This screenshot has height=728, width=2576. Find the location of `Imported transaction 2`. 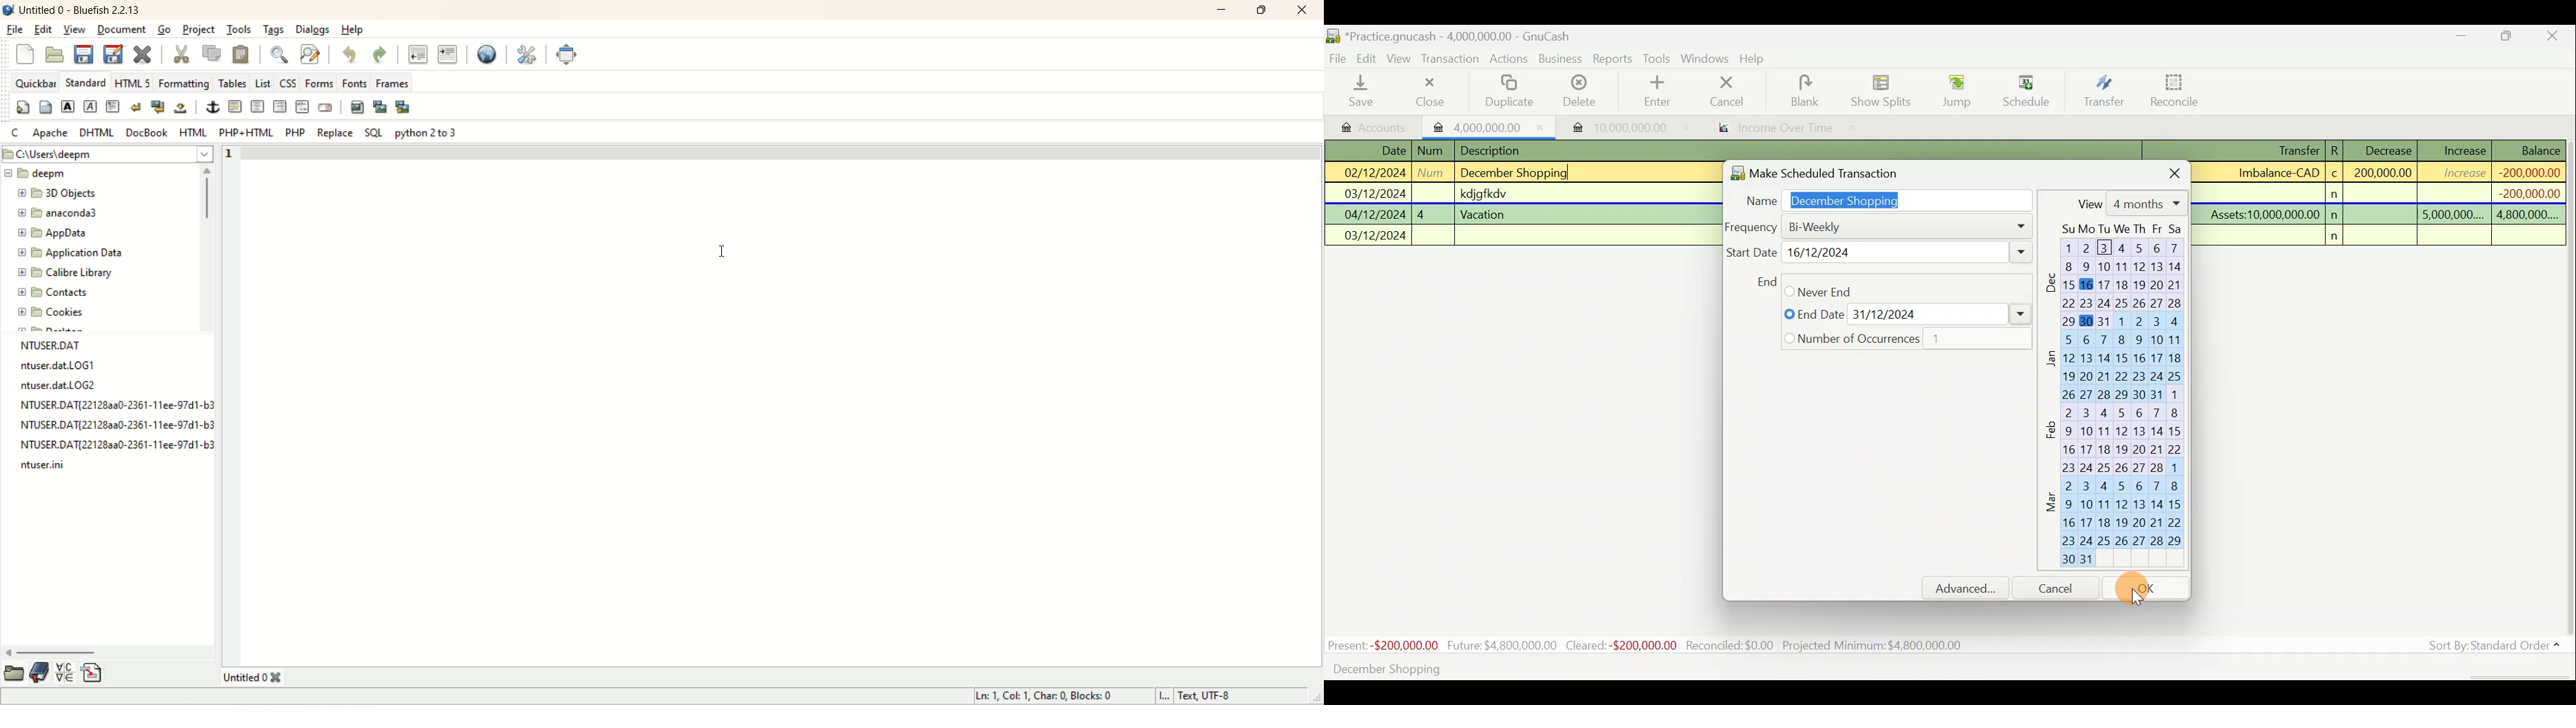

Imported transaction 2 is located at coordinates (1616, 127).